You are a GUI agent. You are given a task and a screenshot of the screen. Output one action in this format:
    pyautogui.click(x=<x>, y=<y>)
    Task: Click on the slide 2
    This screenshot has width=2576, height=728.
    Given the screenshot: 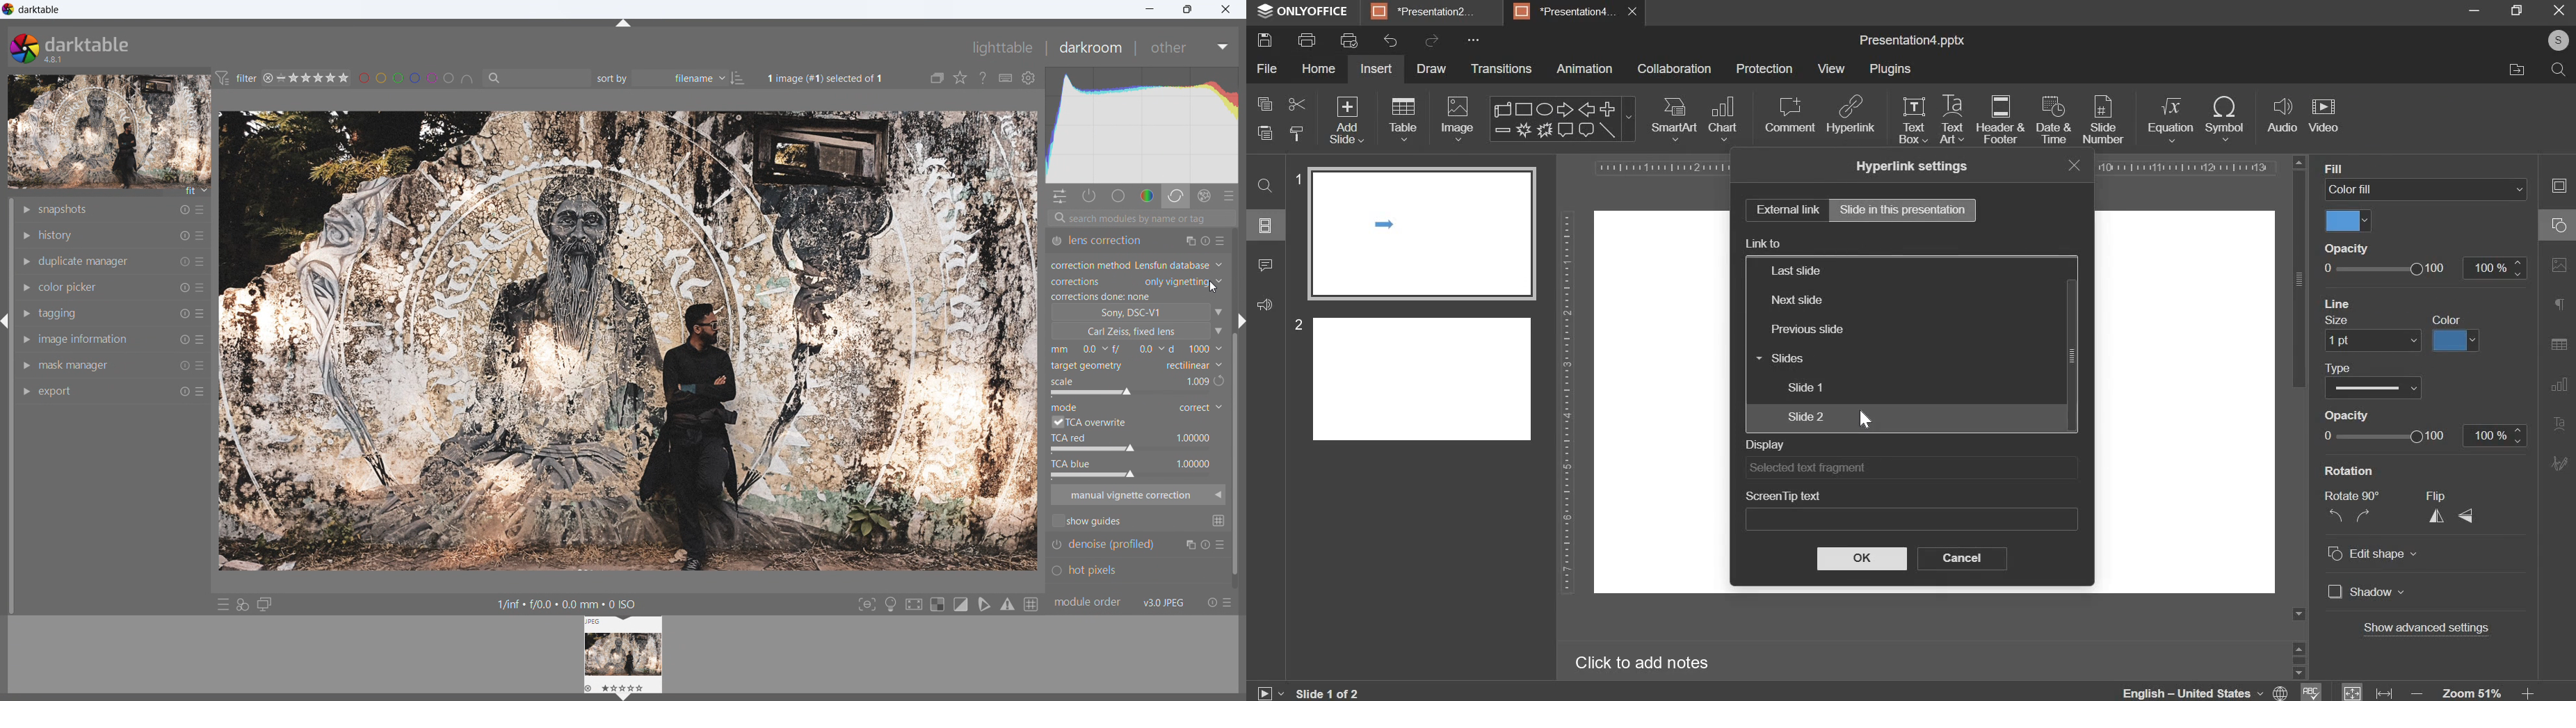 What is the action you would take?
    pyautogui.click(x=1412, y=376)
    